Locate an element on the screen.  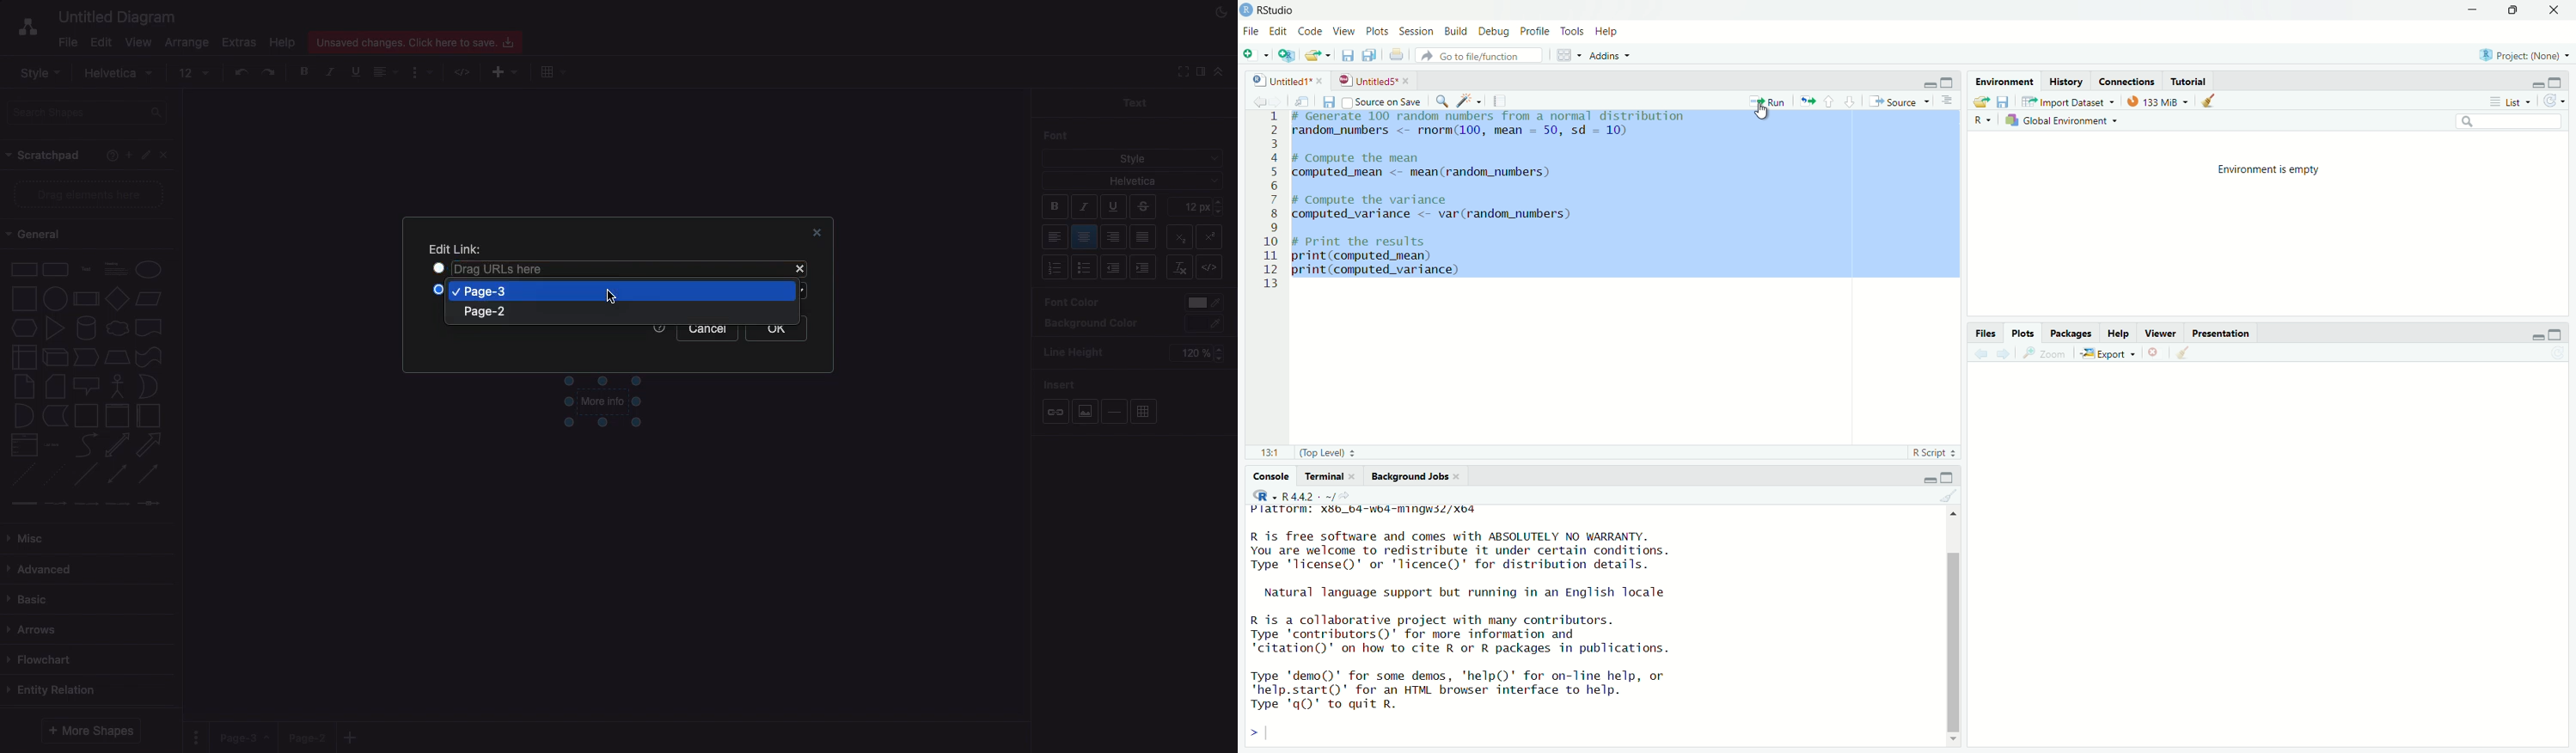
triangle is located at coordinates (56, 328).